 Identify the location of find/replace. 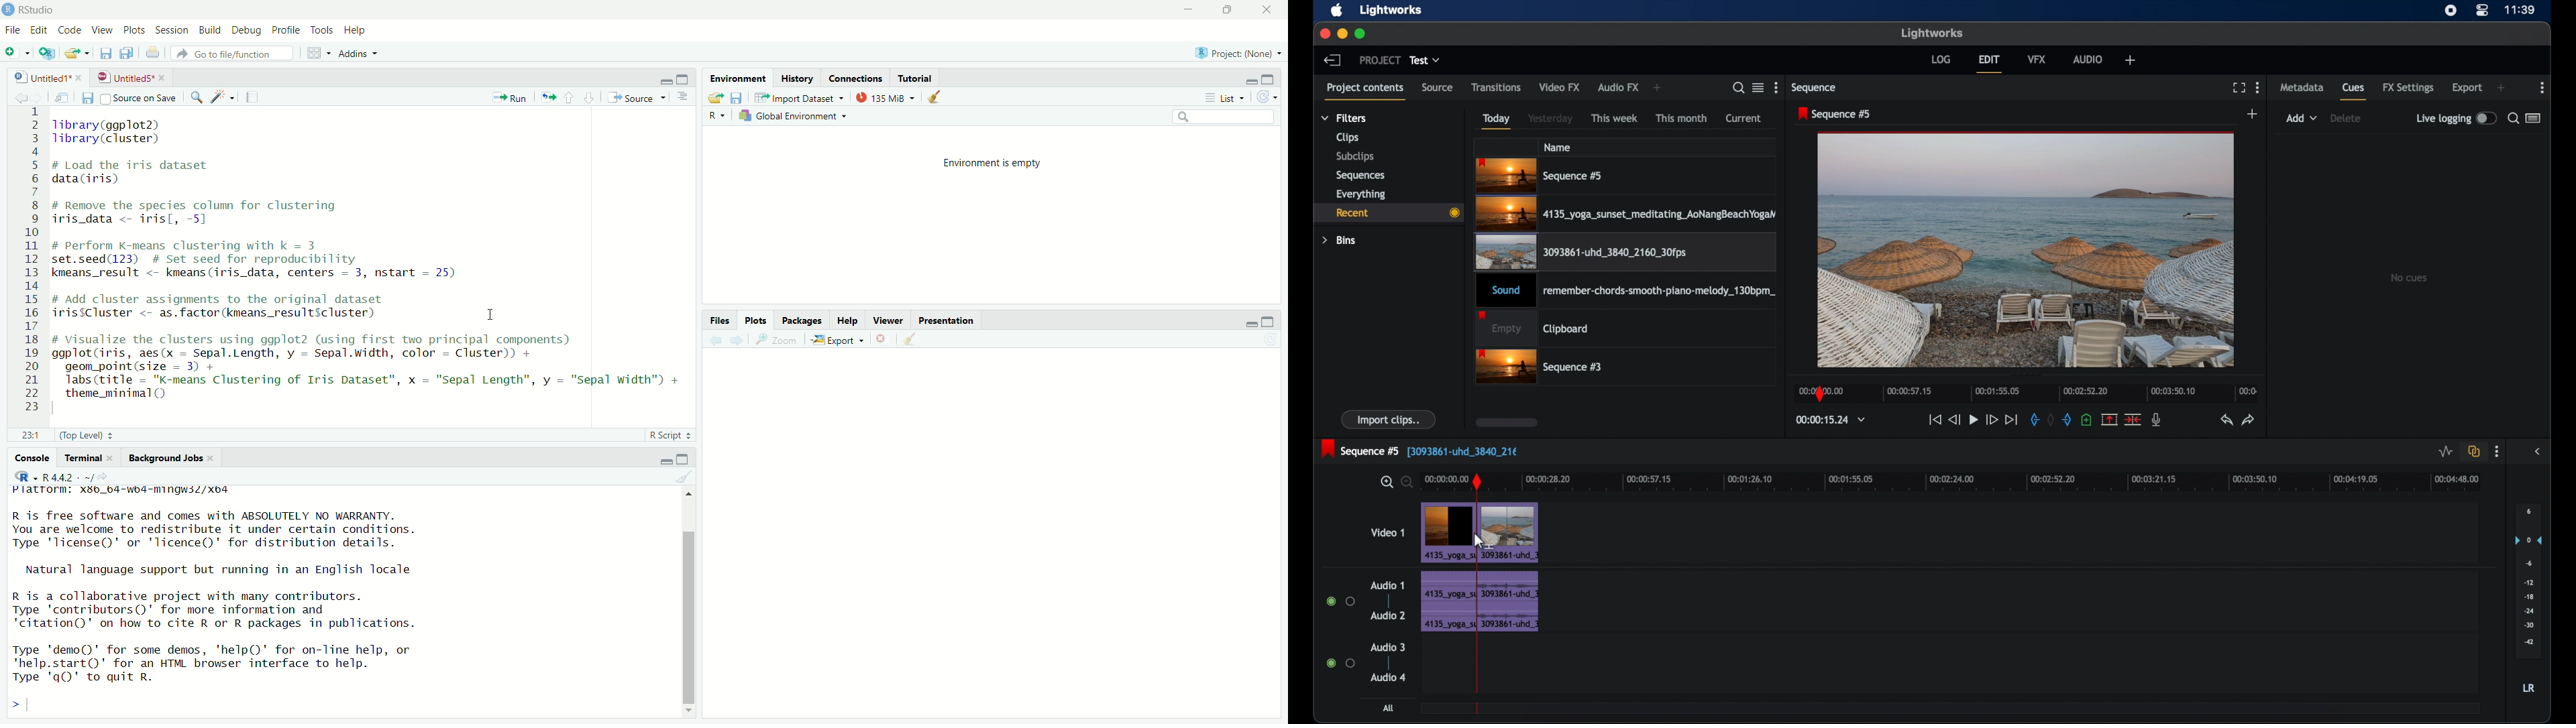
(193, 97).